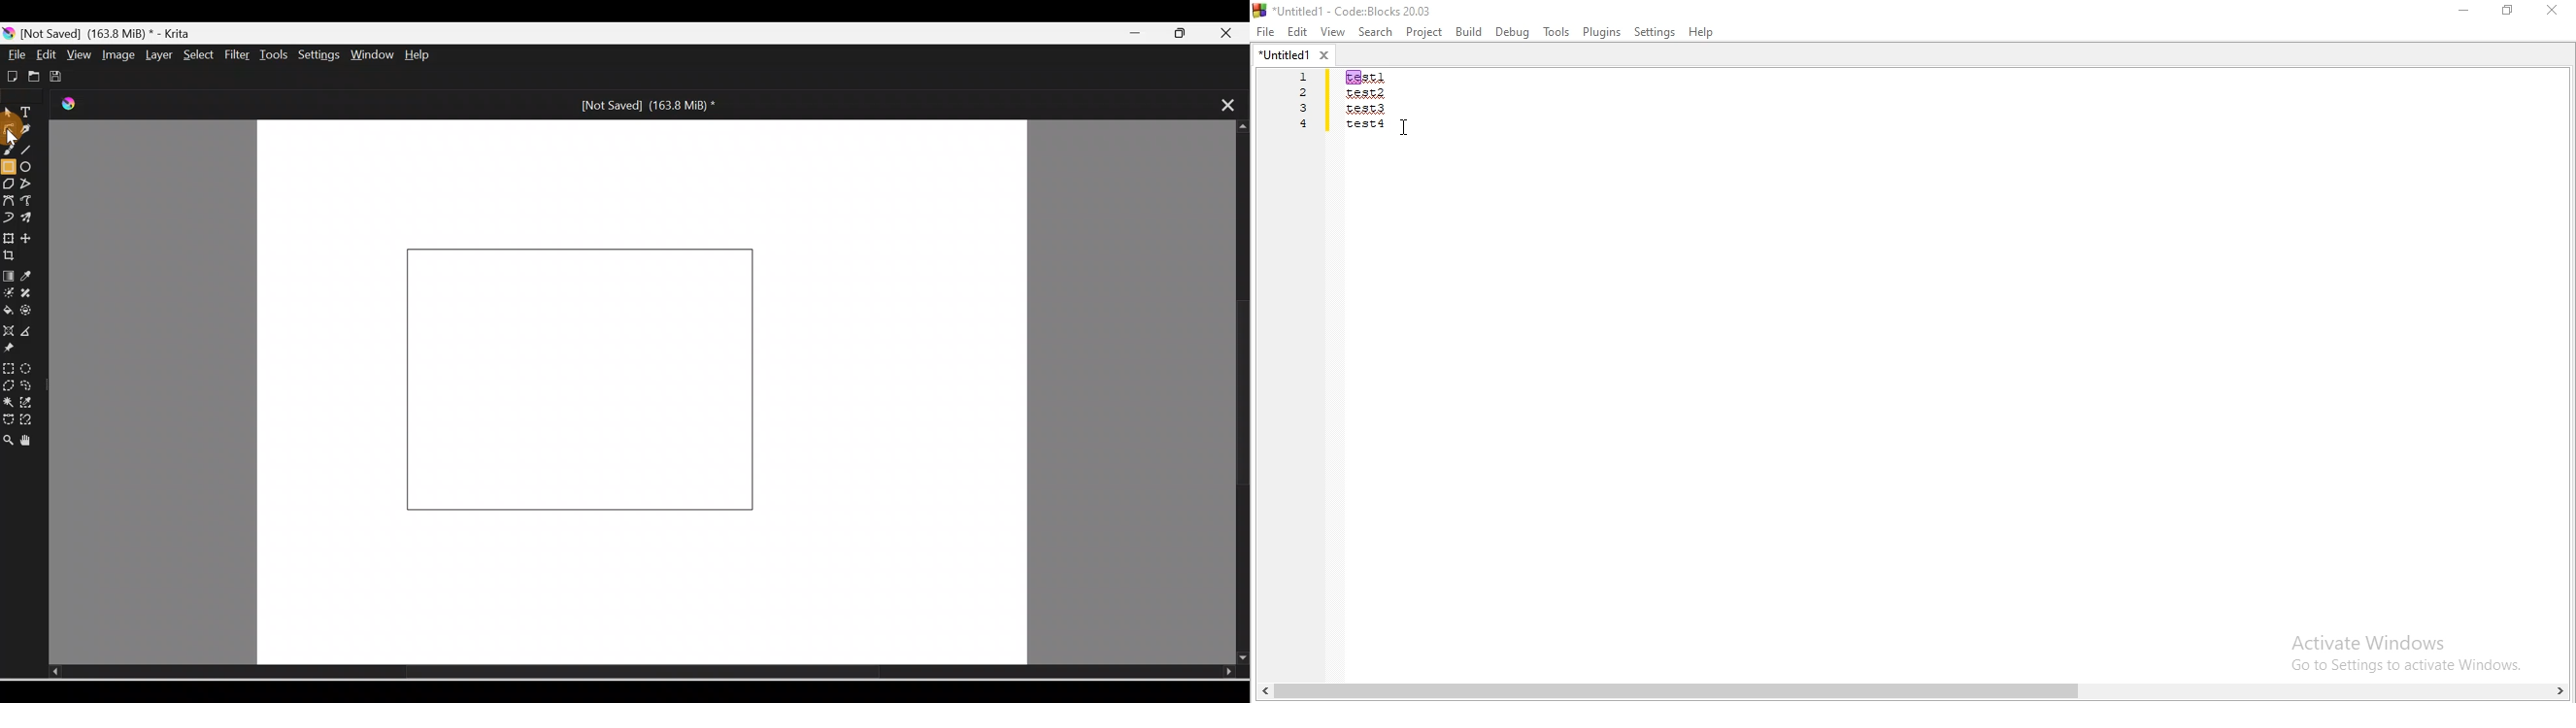  I want to click on Ellipse, so click(30, 168).